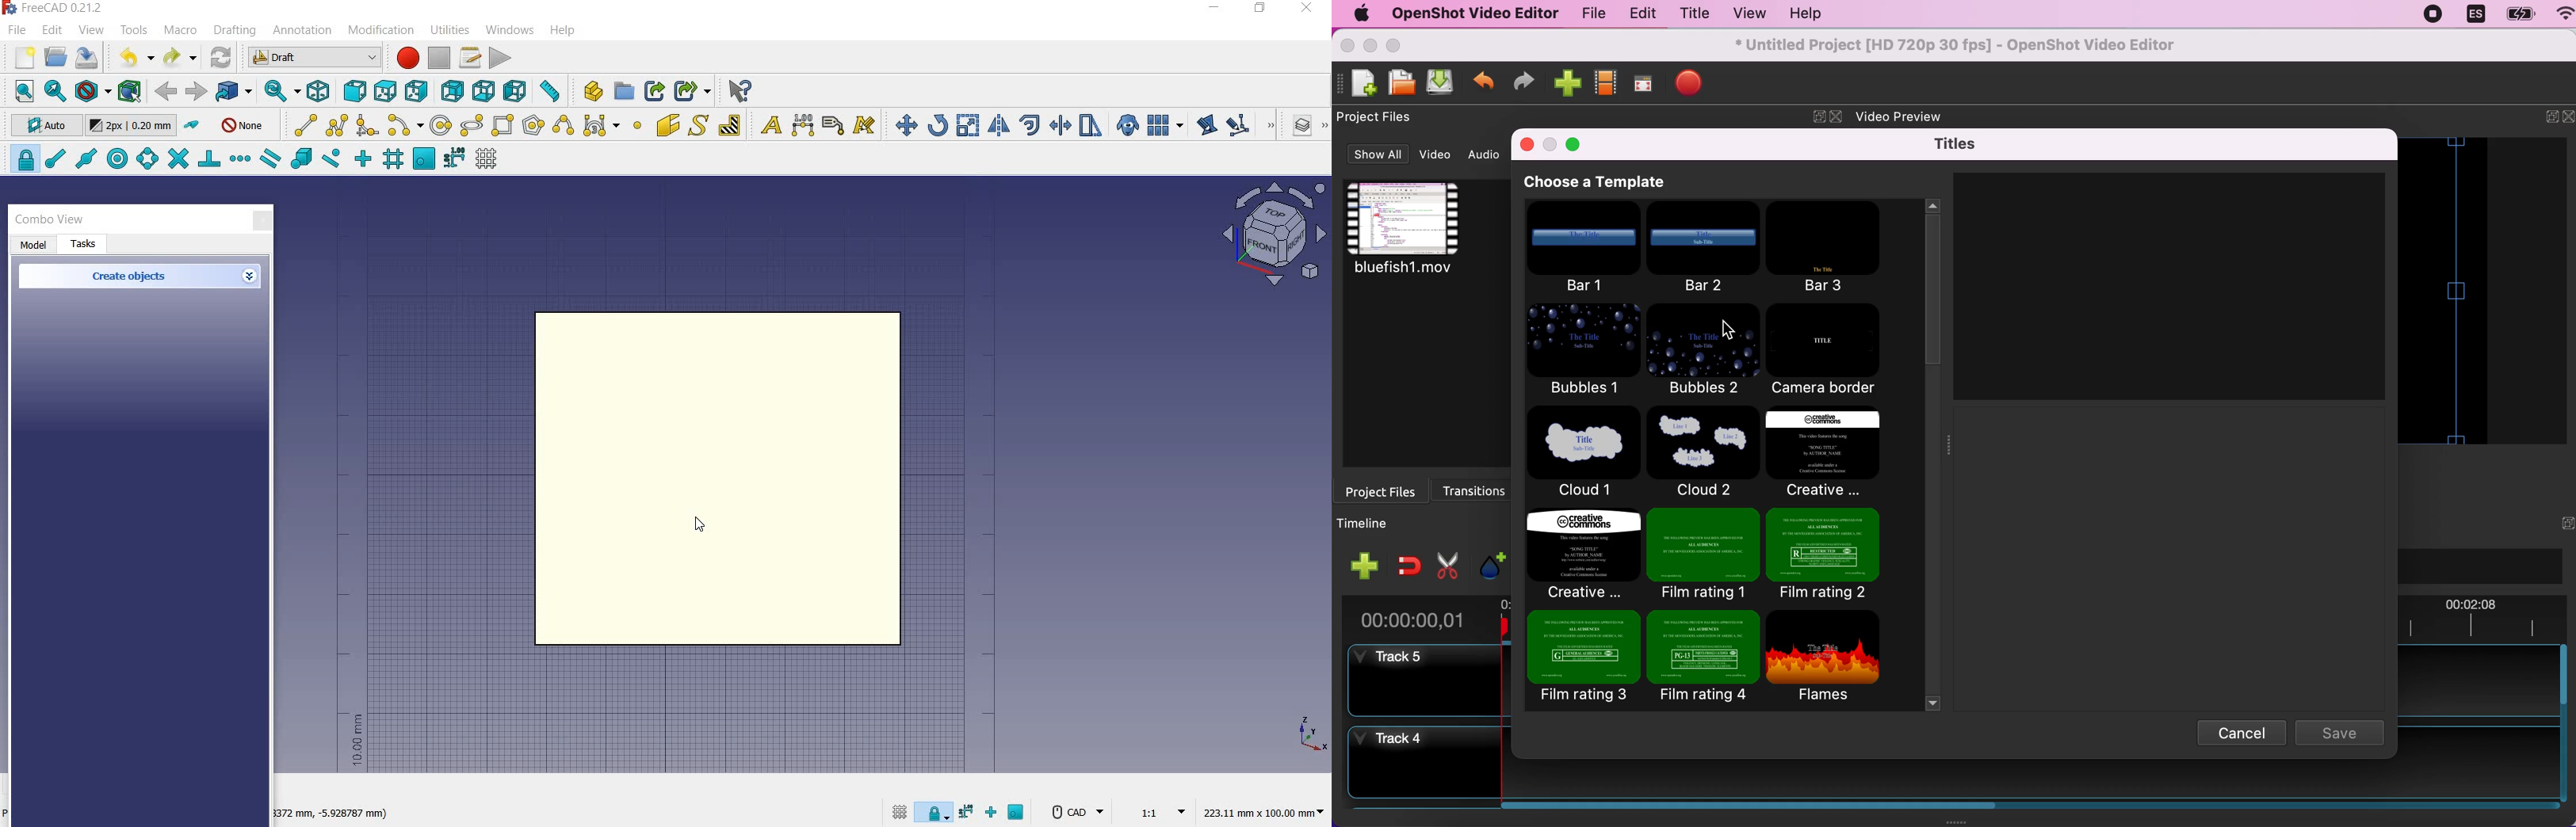 The image size is (2576, 840). I want to click on what's this?, so click(739, 91).